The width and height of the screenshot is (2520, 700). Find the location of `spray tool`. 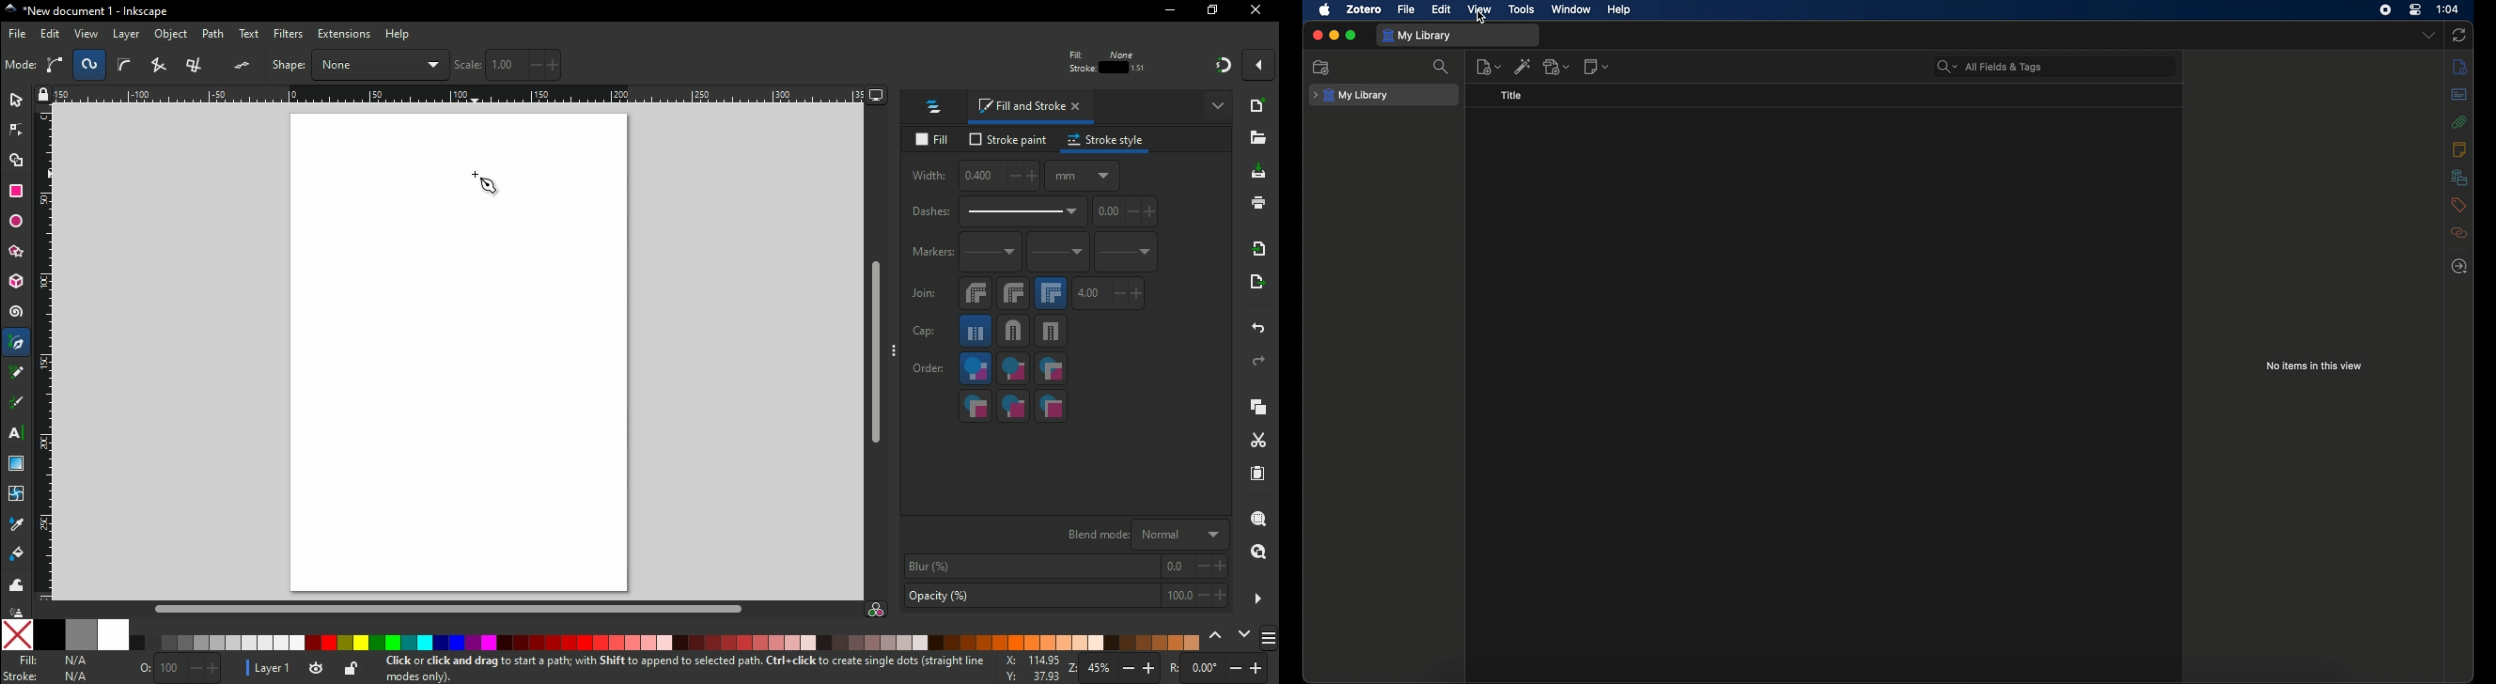

spray tool is located at coordinates (14, 611).